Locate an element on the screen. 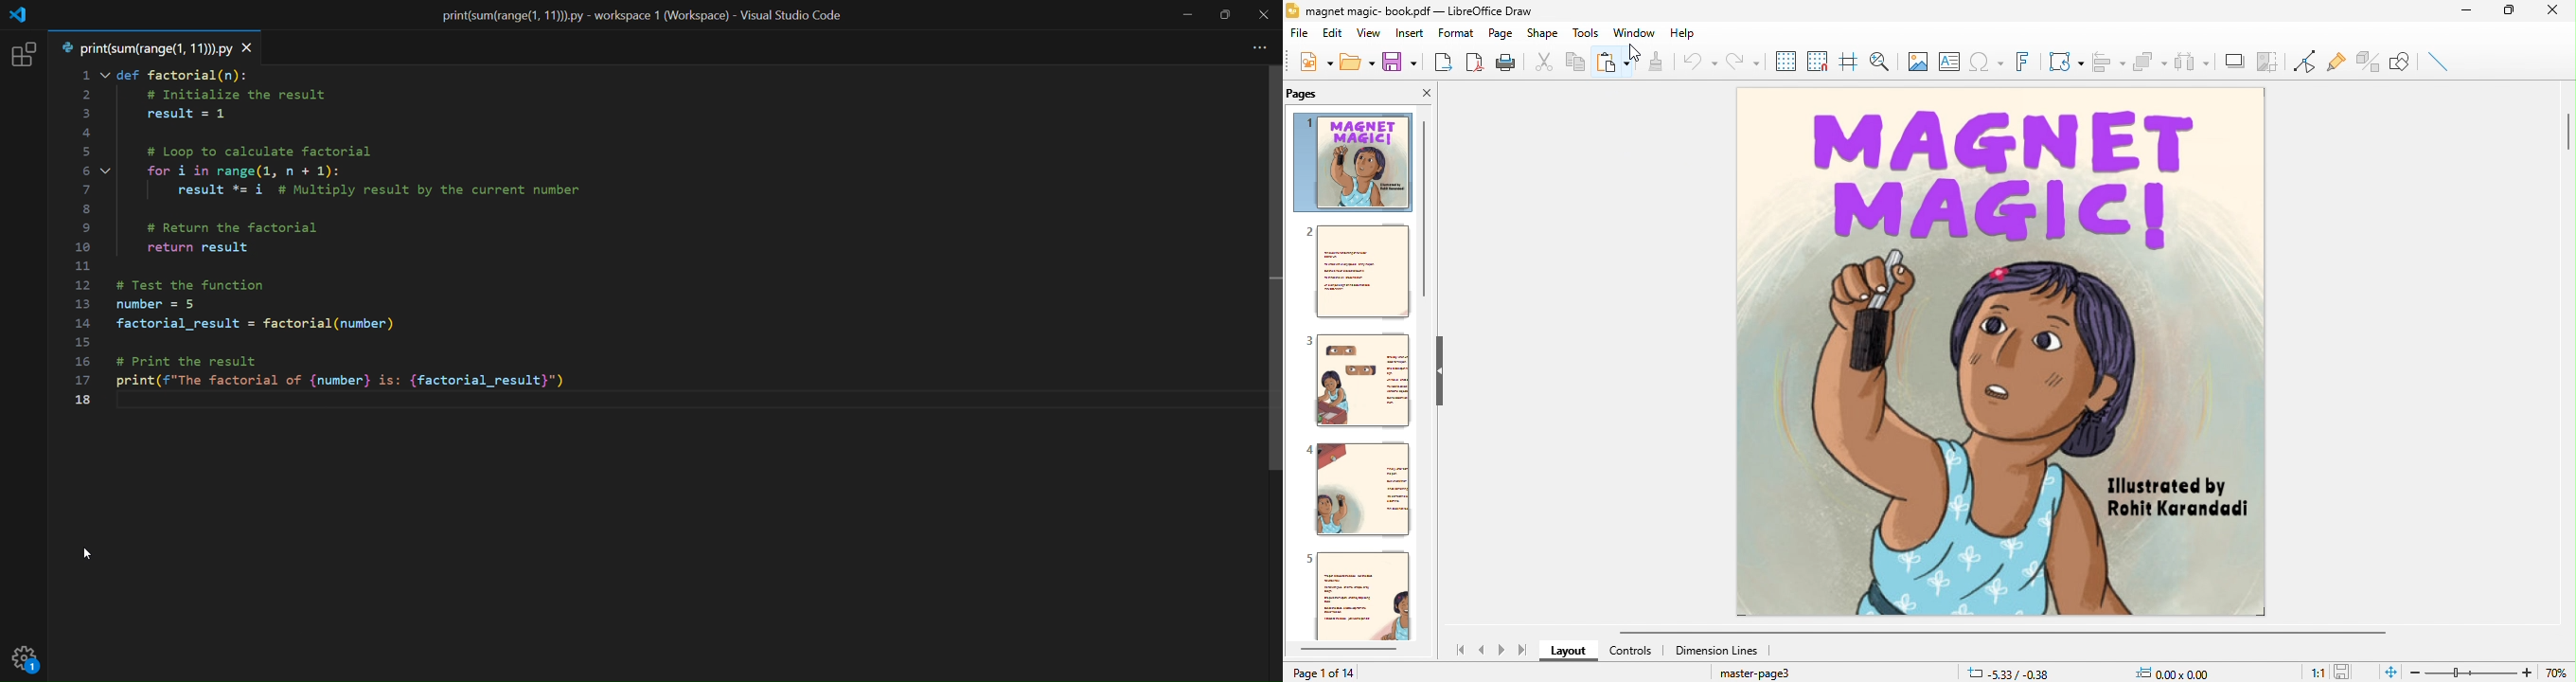  text box  is located at coordinates (1947, 60).